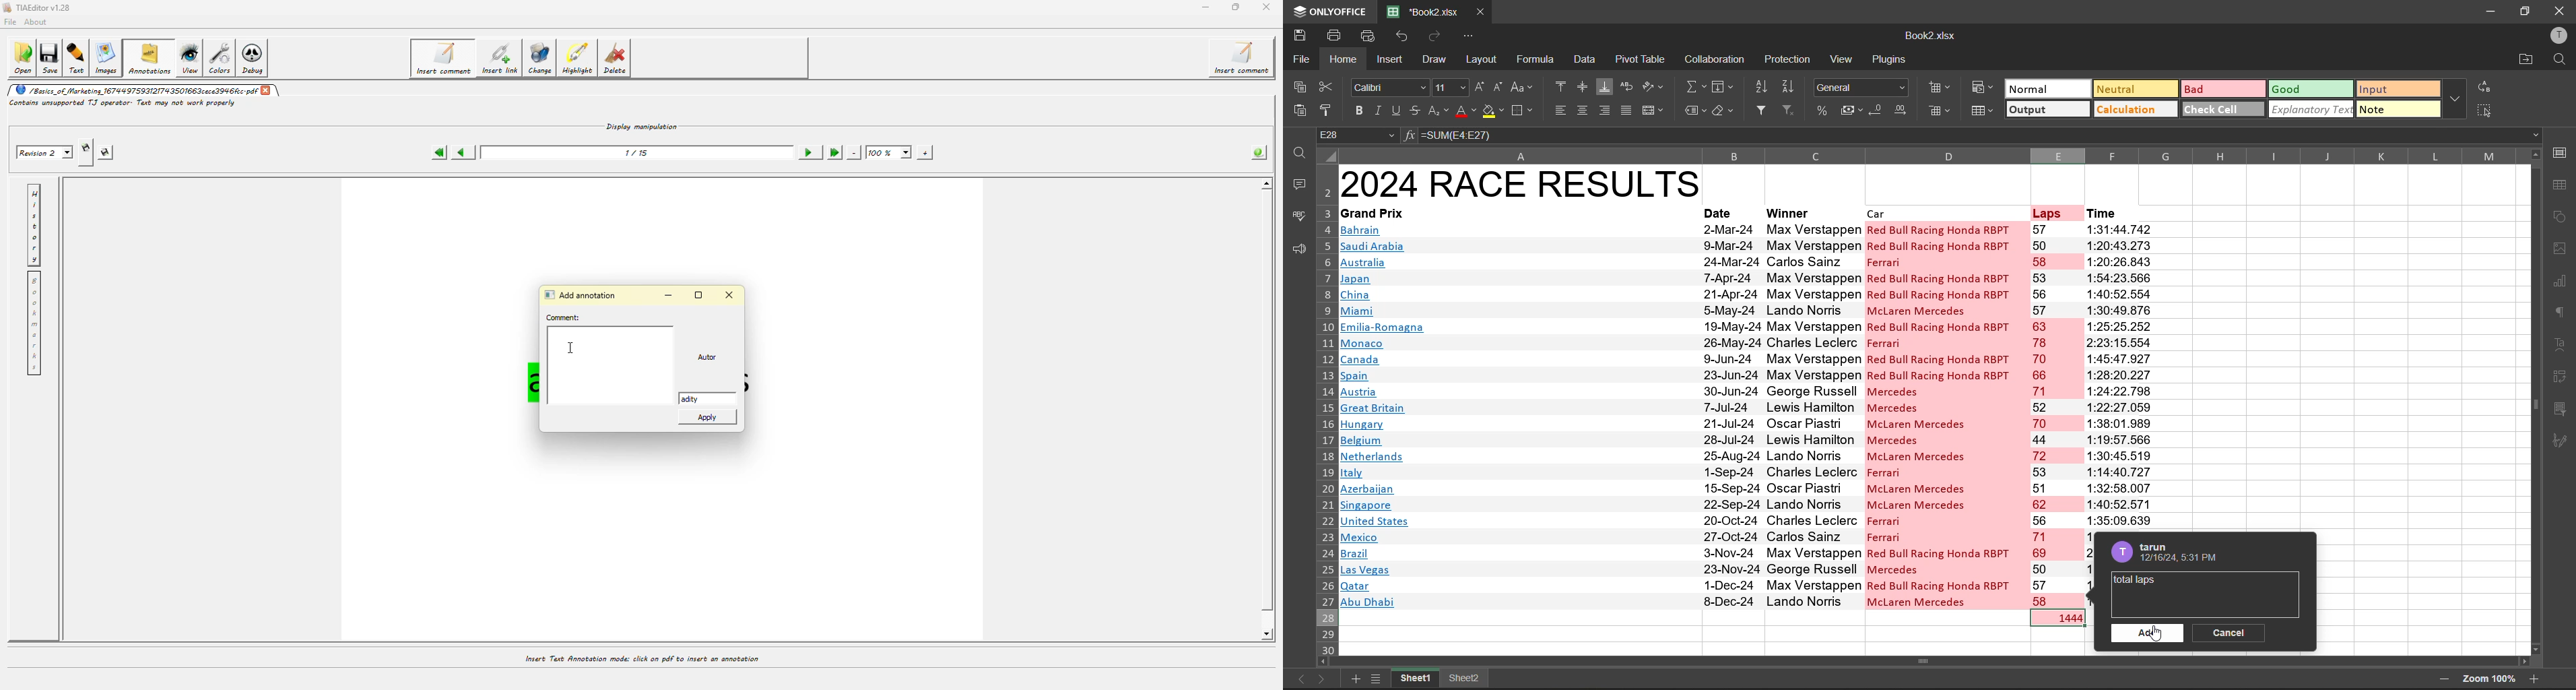 This screenshot has height=700, width=2576. Describe the element at coordinates (2050, 212) in the screenshot. I see `laps` at that location.